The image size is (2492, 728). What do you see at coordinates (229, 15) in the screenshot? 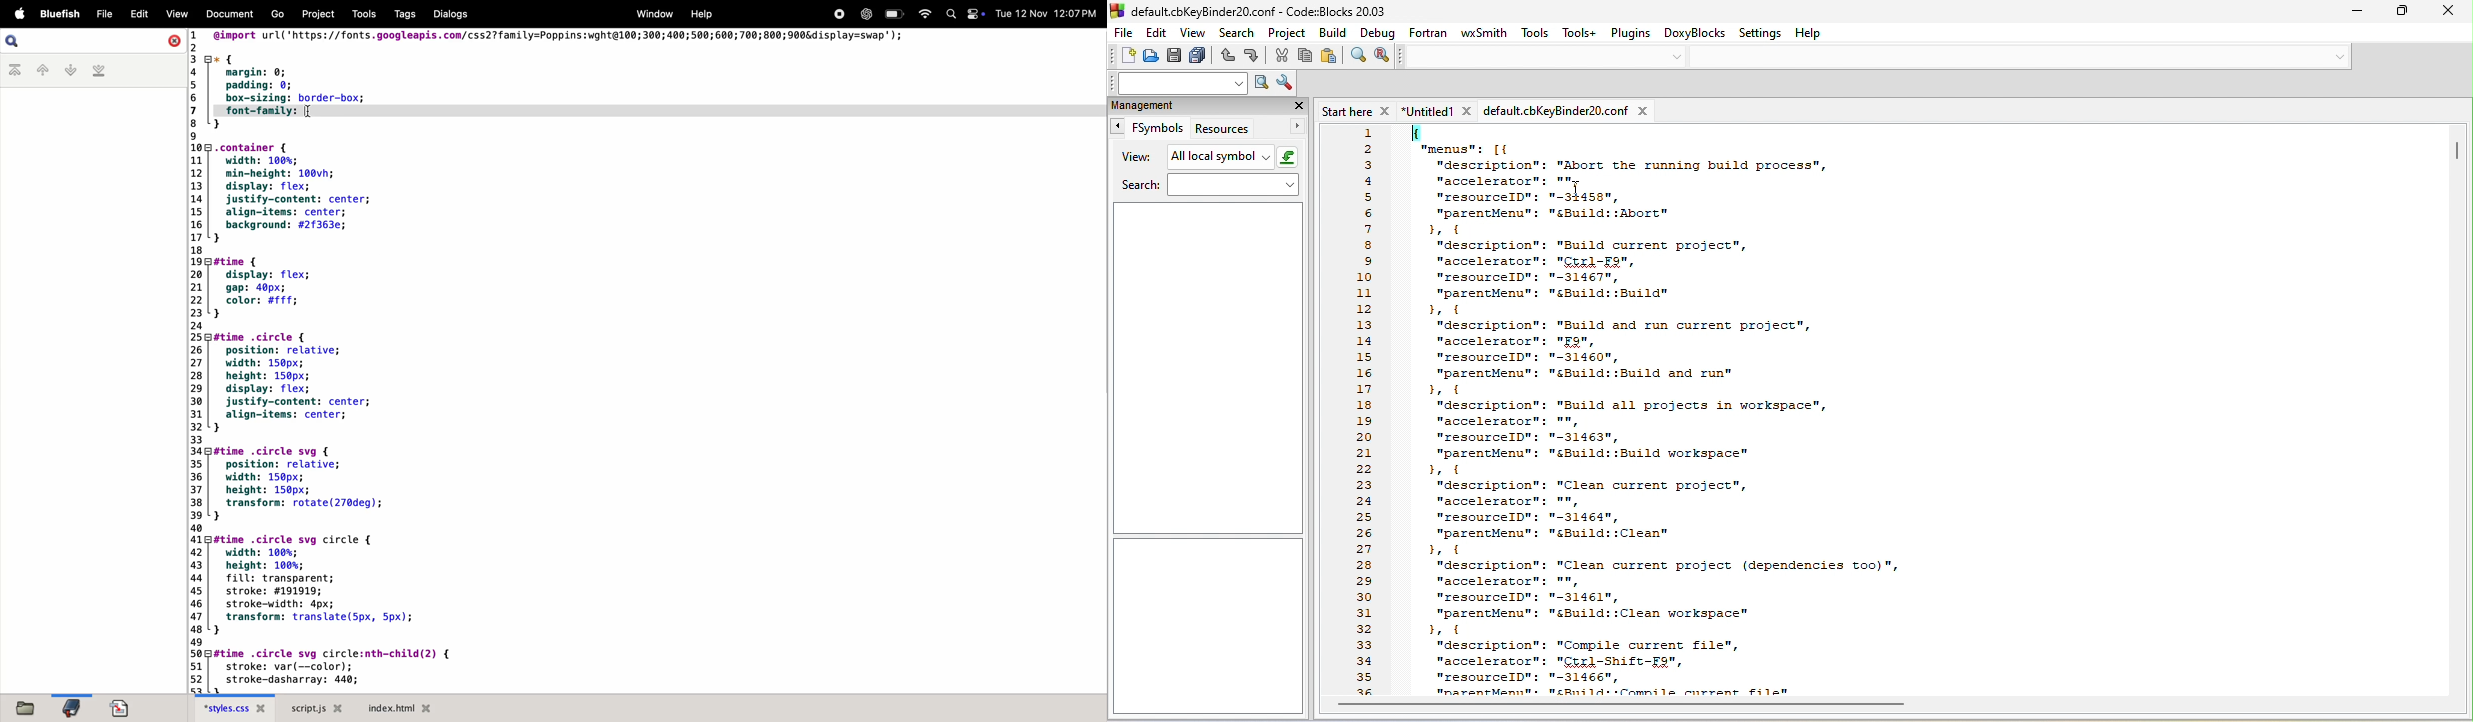
I see `document` at bounding box center [229, 15].